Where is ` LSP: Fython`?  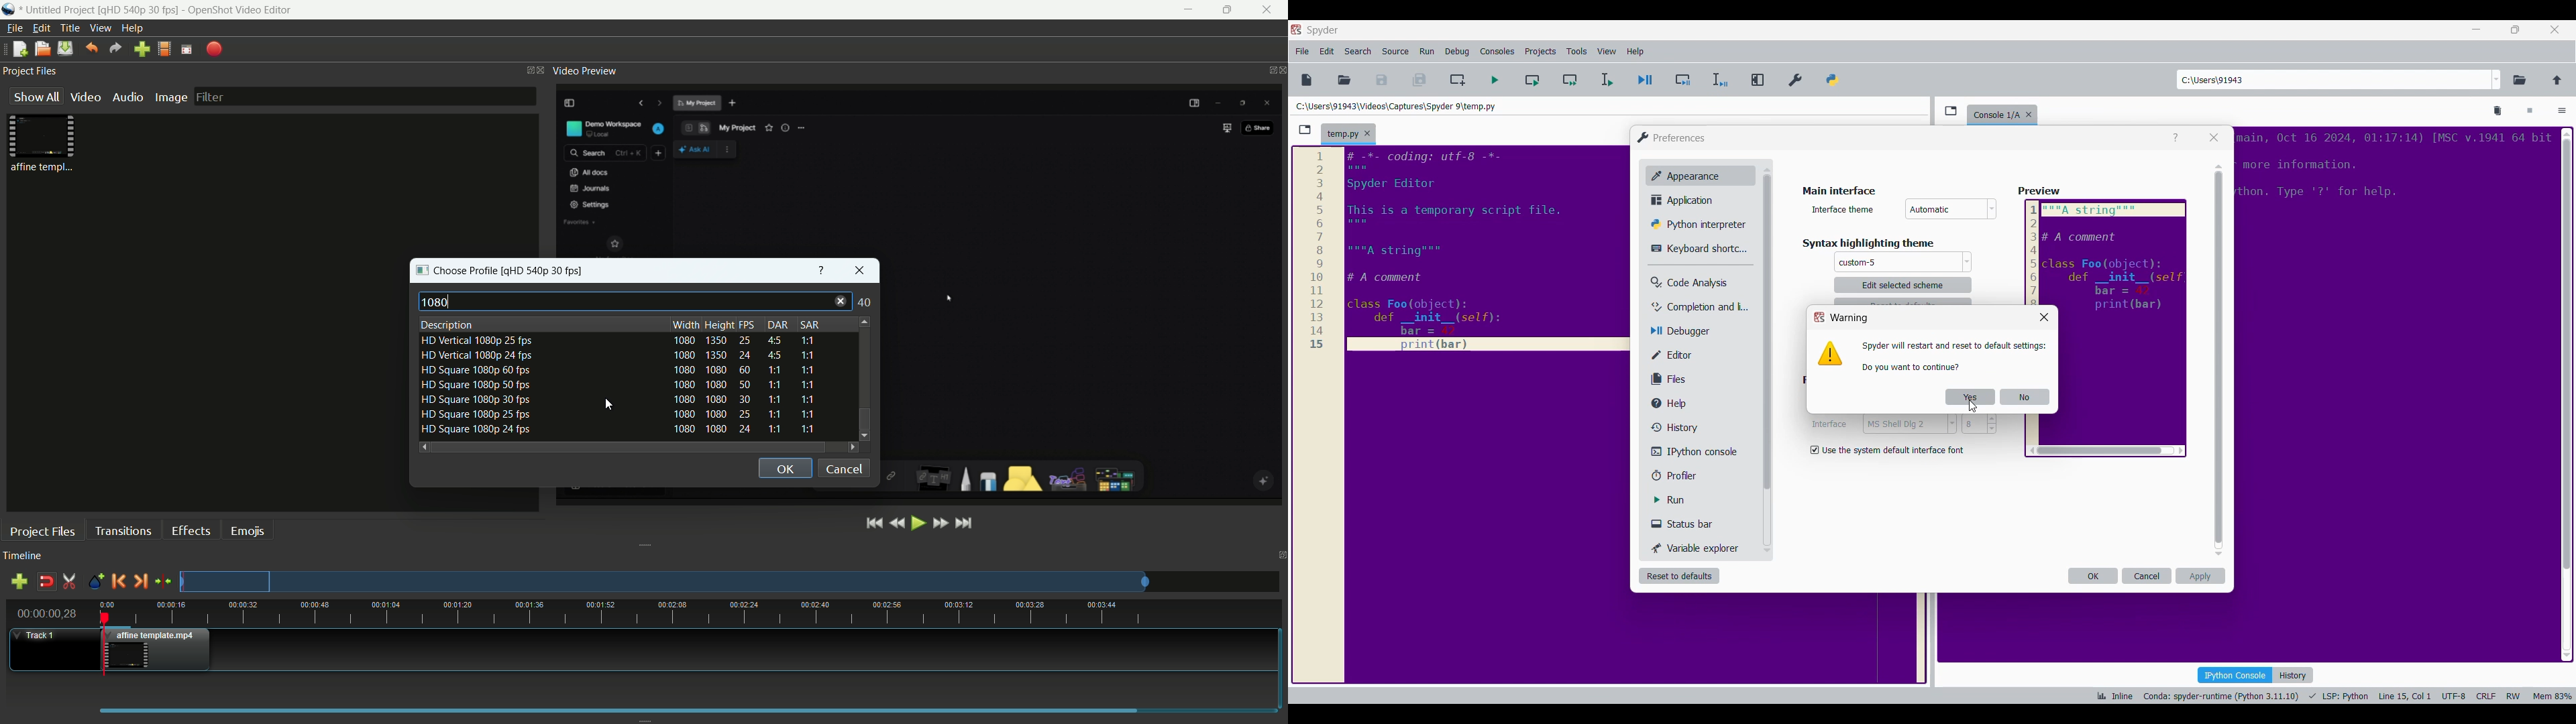  LSP: Fython is located at coordinates (2341, 695).